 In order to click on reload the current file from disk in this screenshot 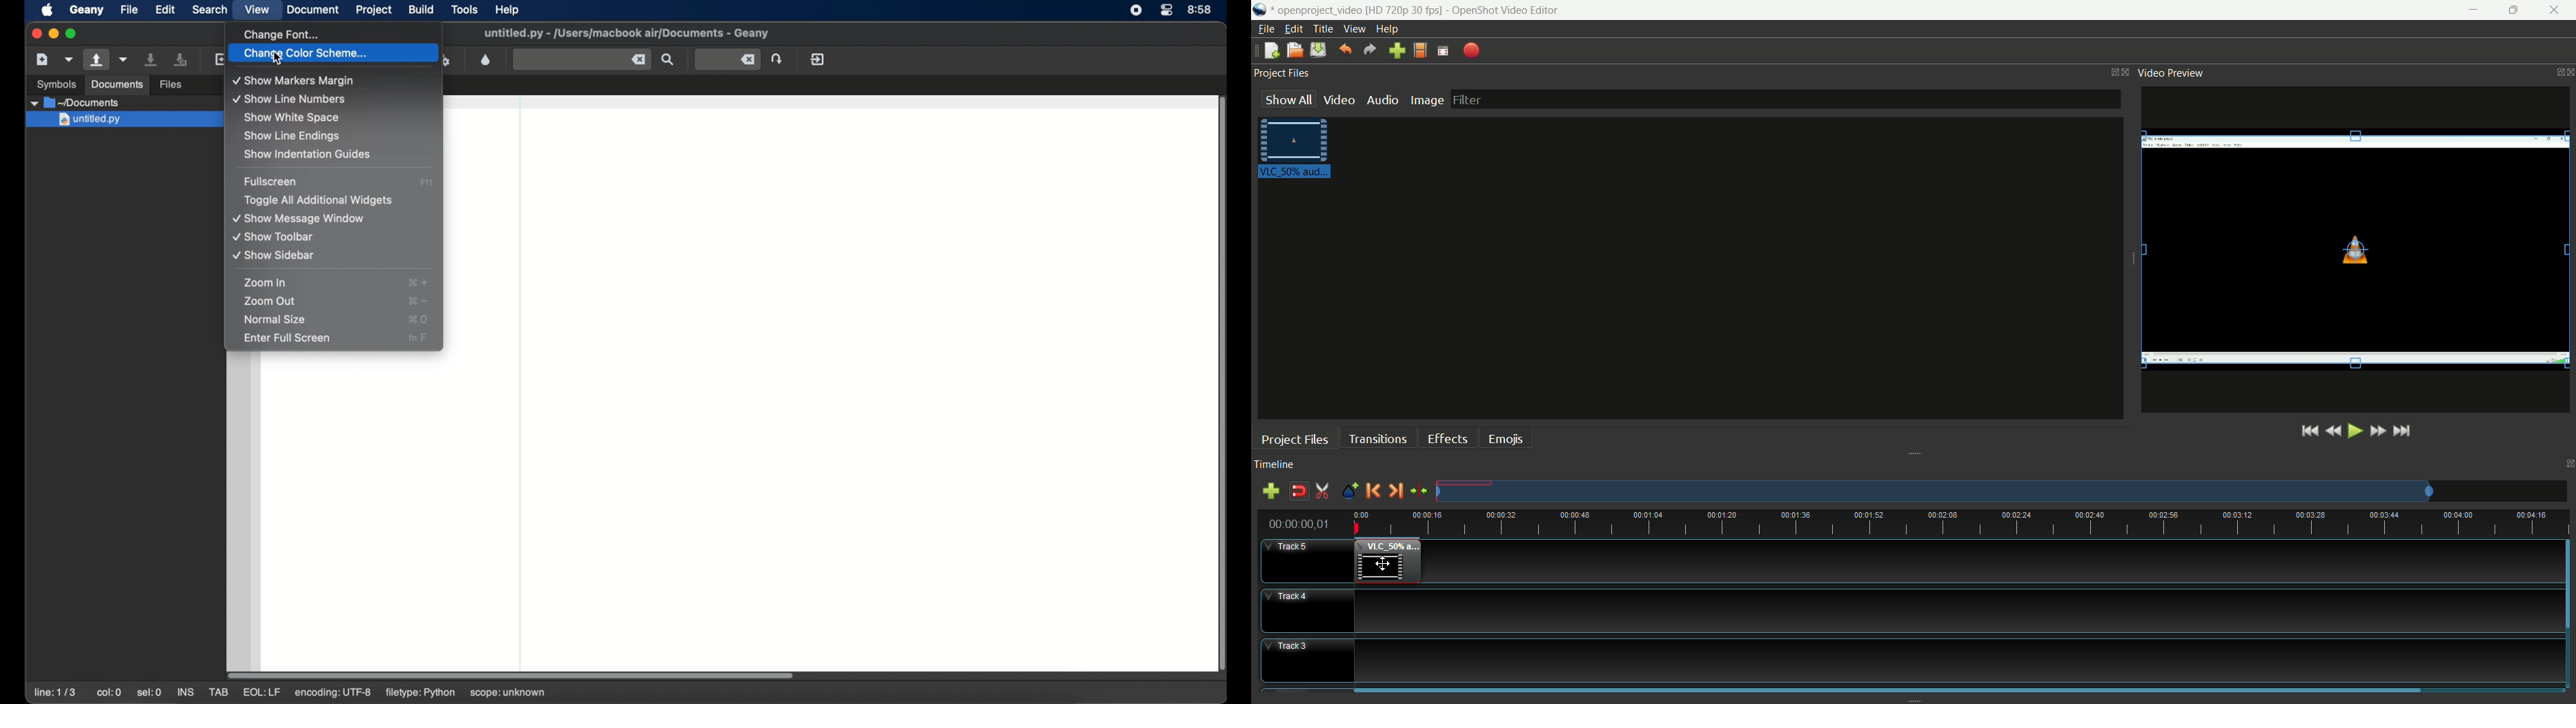, I will do `click(218, 59)`.